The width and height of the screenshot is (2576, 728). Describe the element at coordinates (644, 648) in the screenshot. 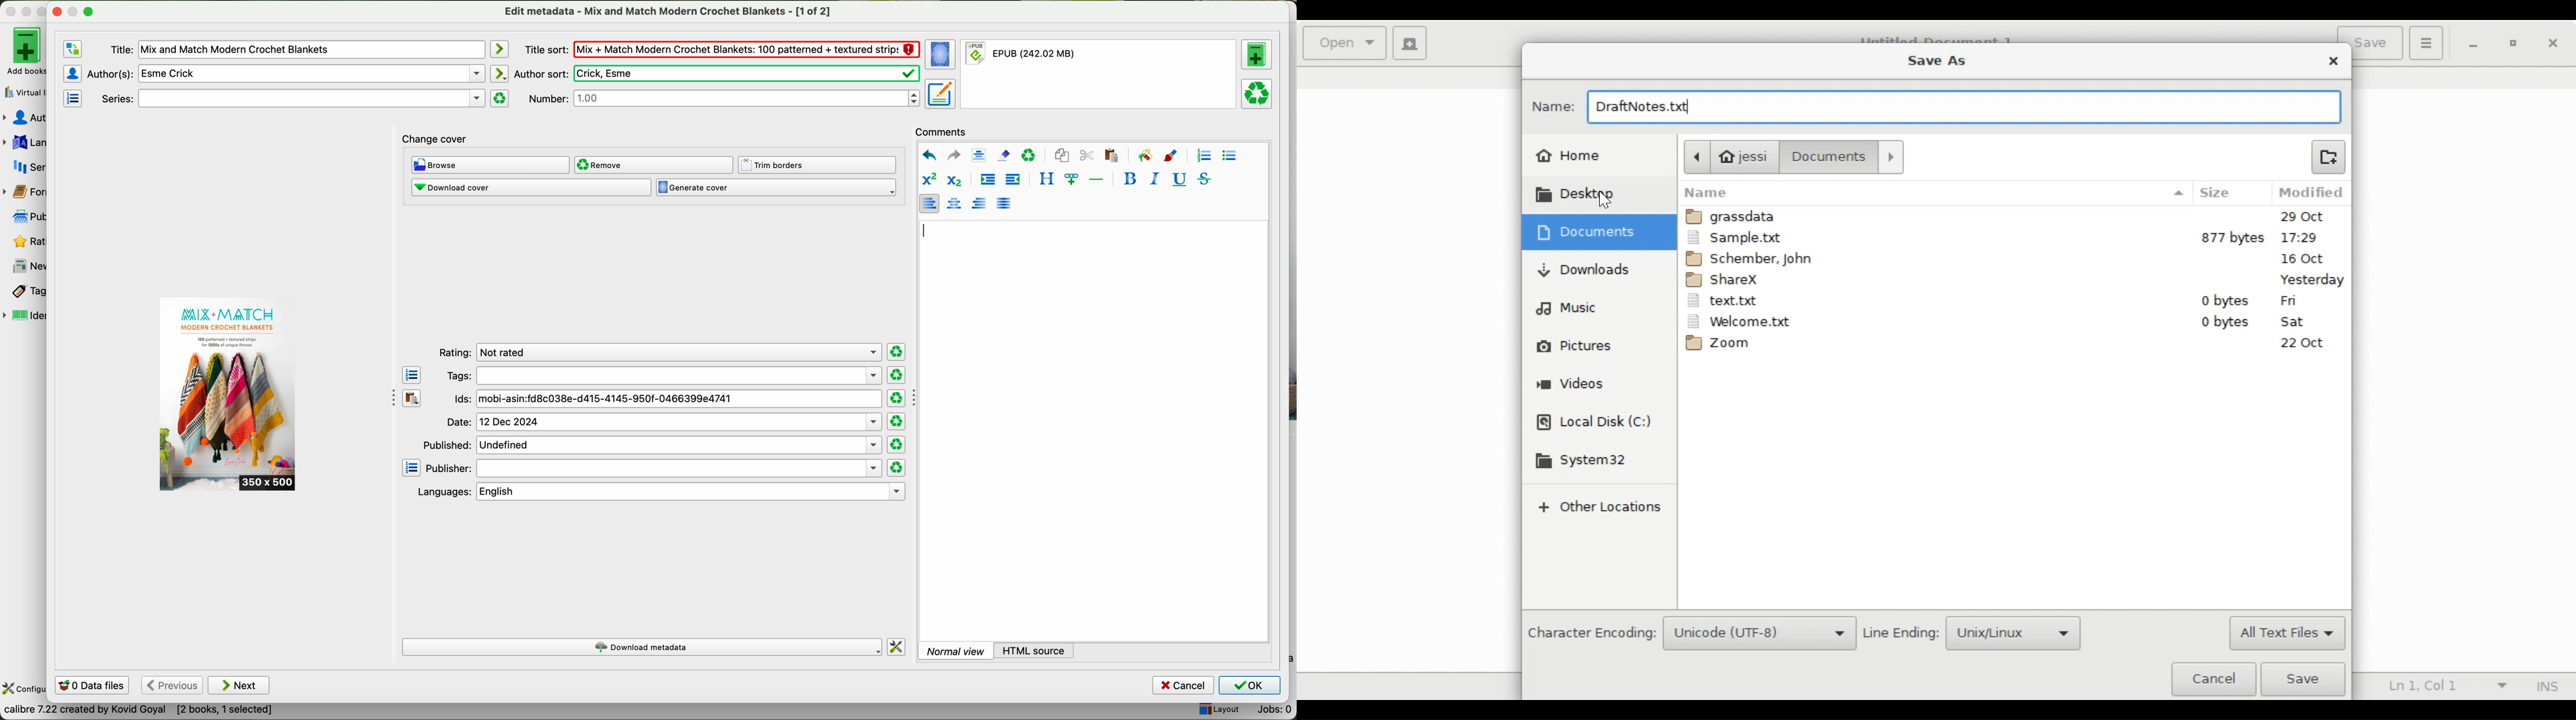

I see `download metadata` at that location.